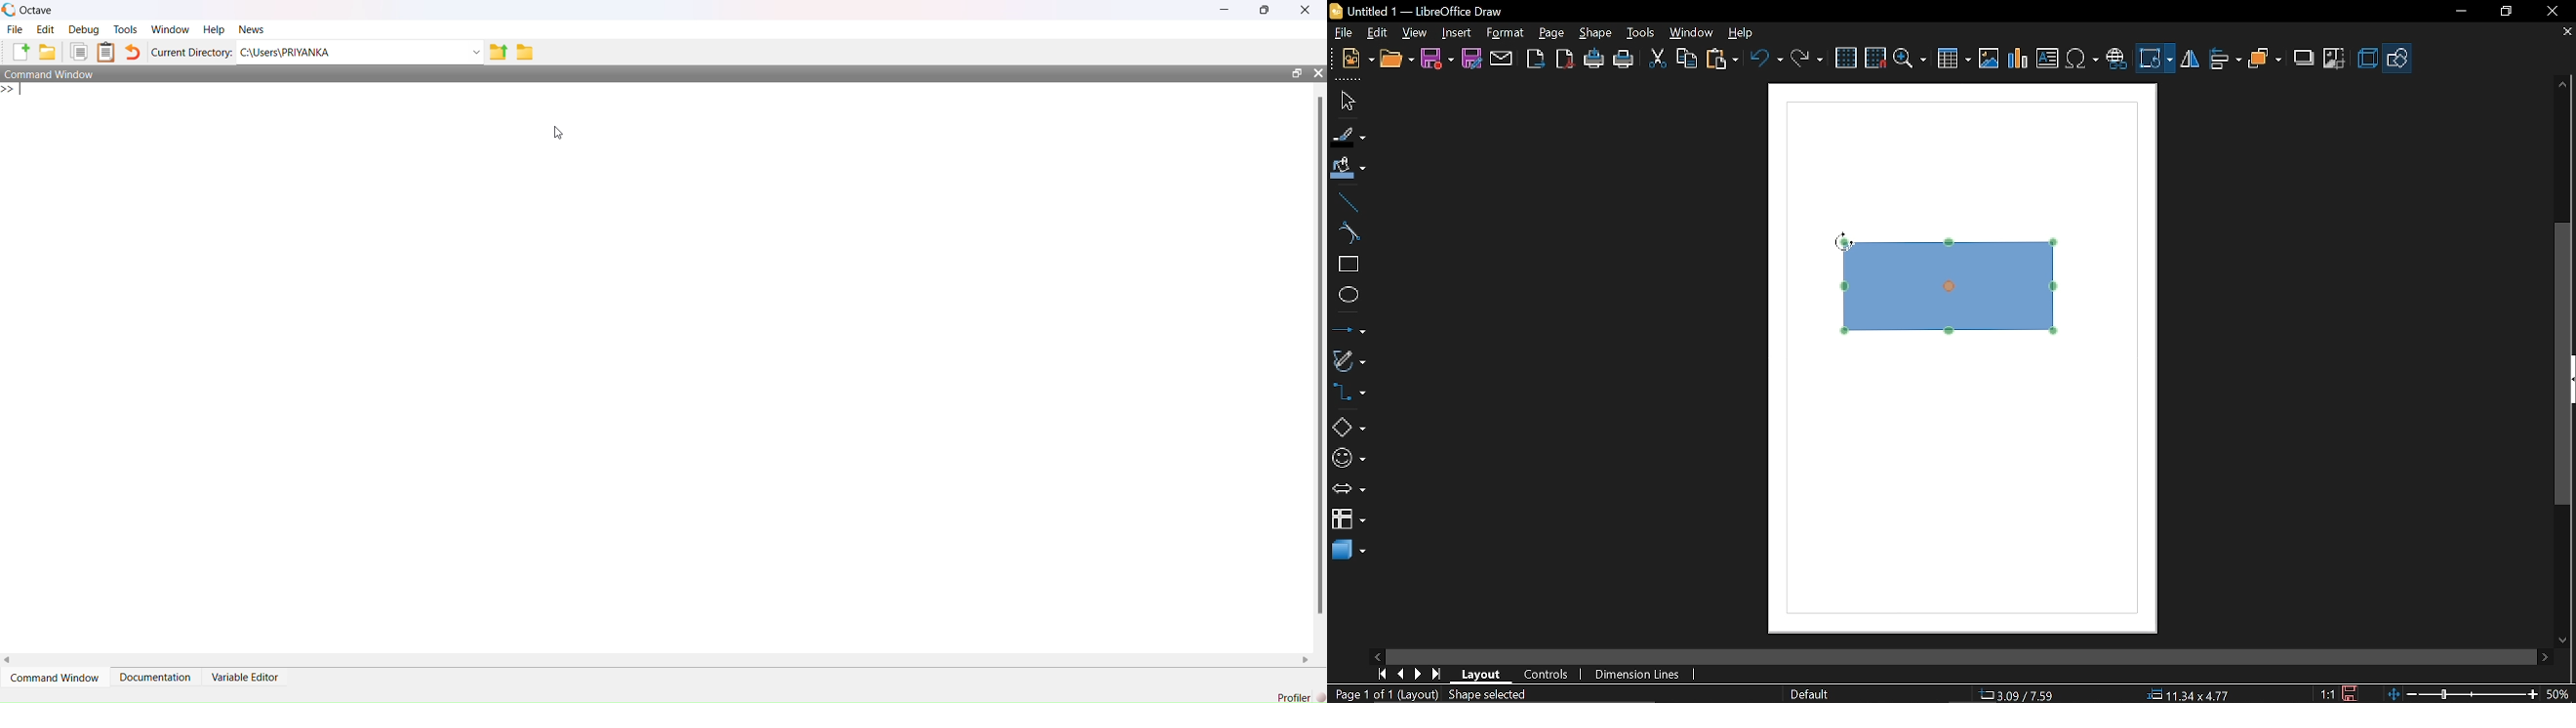 This screenshot has width=2576, height=728. Describe the element at coordinates (244, 677) in the screenshot. I see `Variable Editor` at that location.